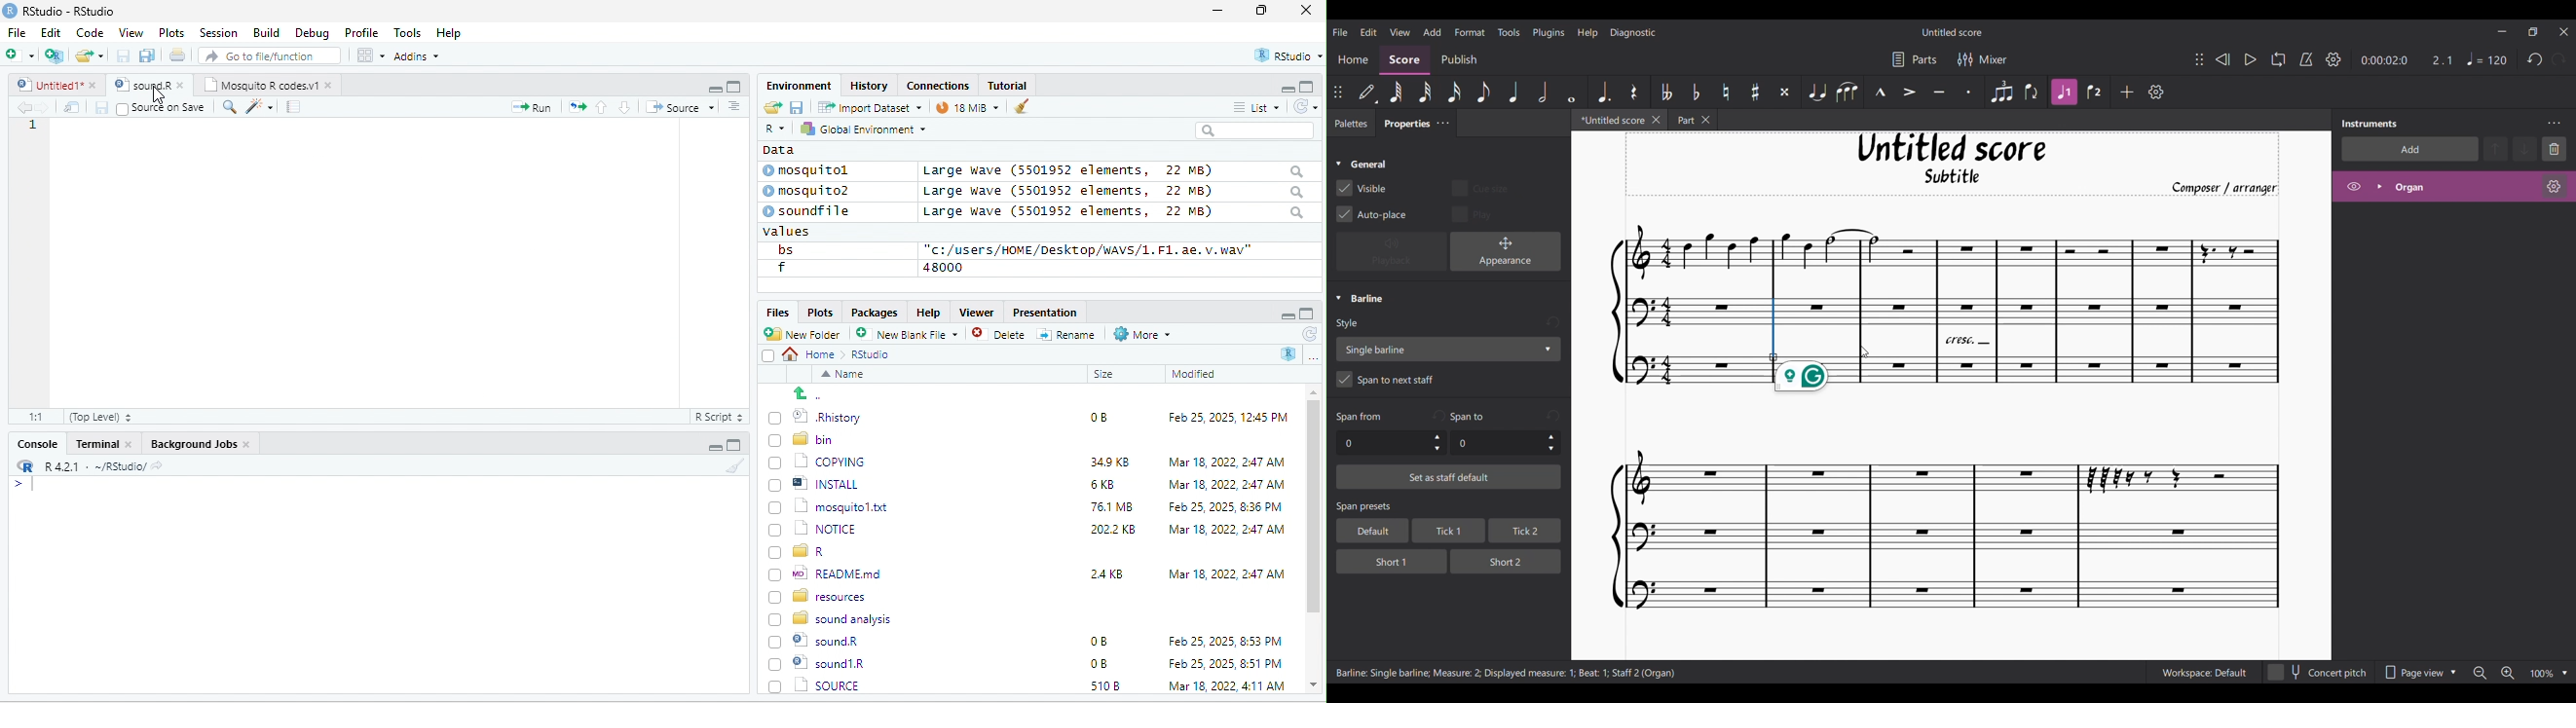 The width and height of the screenshot is (2576, 728). What do you see at coordinates (1043, 312) in the screenshot?
I see `Presentation` at bounding box center [1043, 312].